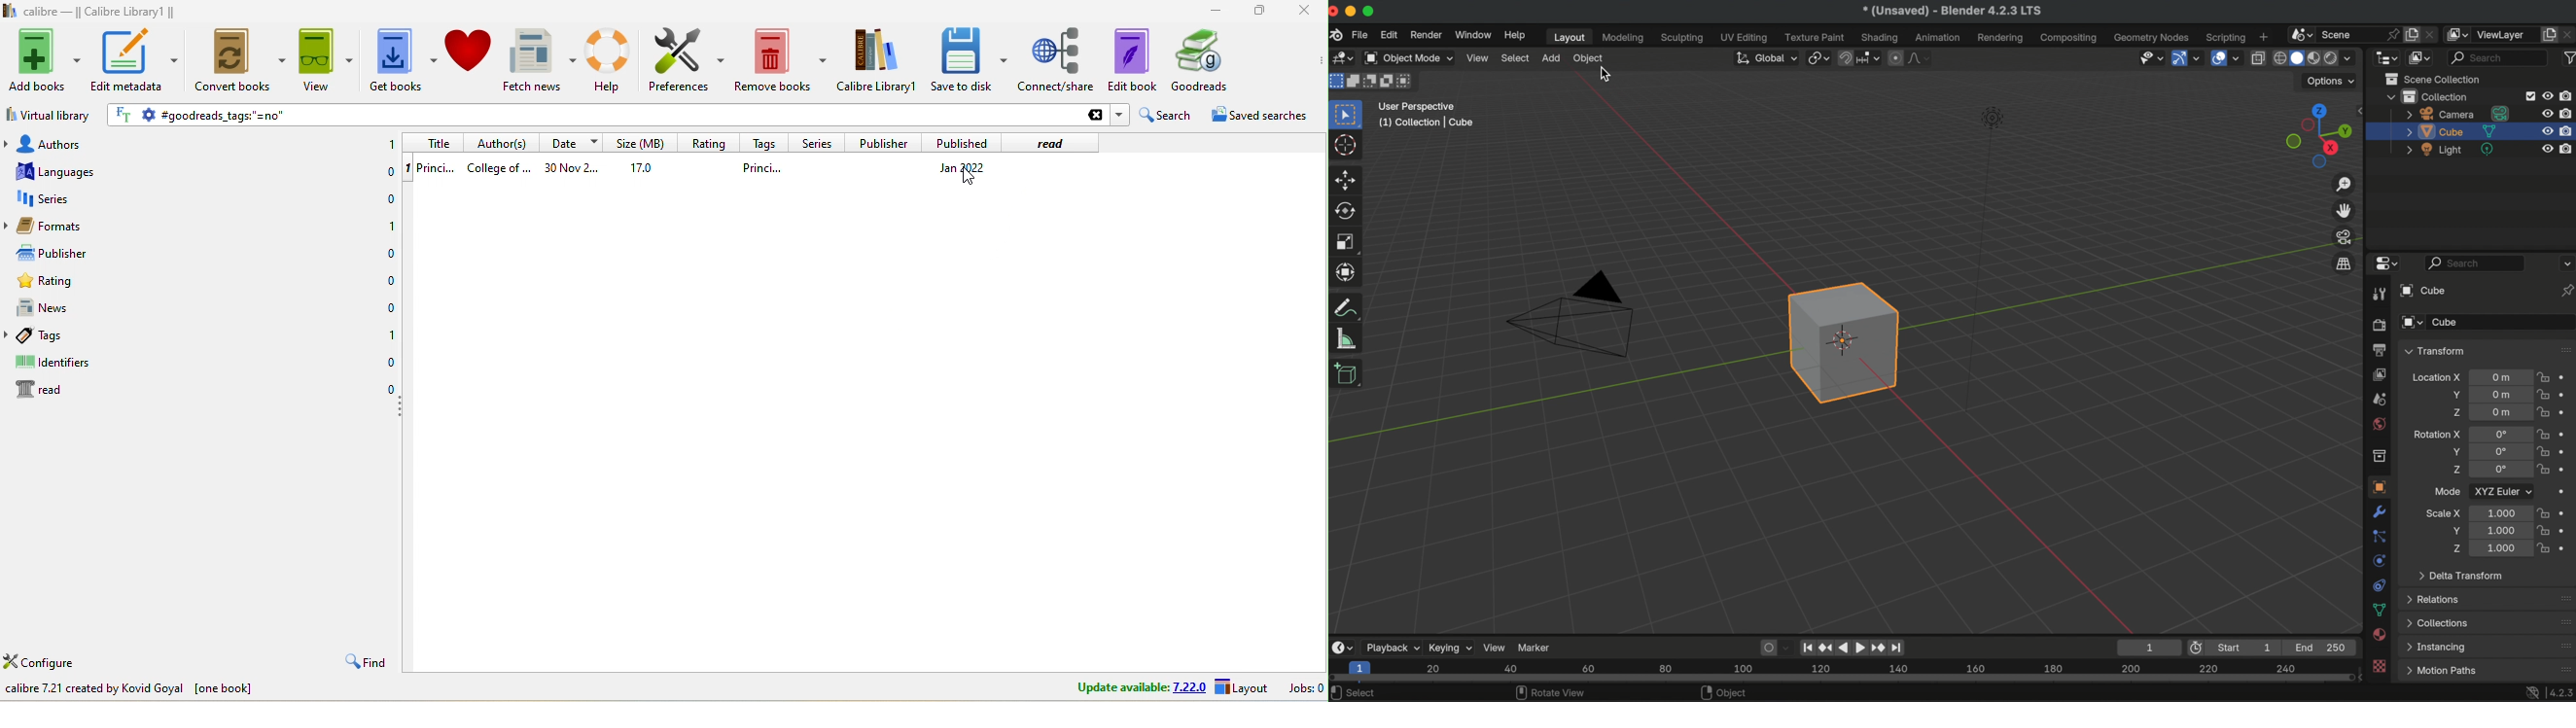 The image size is (2576, 728). What do you see at coordinates (2439, 623) in the screenshot?
I see `collections` at bounding box center [2439, 623].